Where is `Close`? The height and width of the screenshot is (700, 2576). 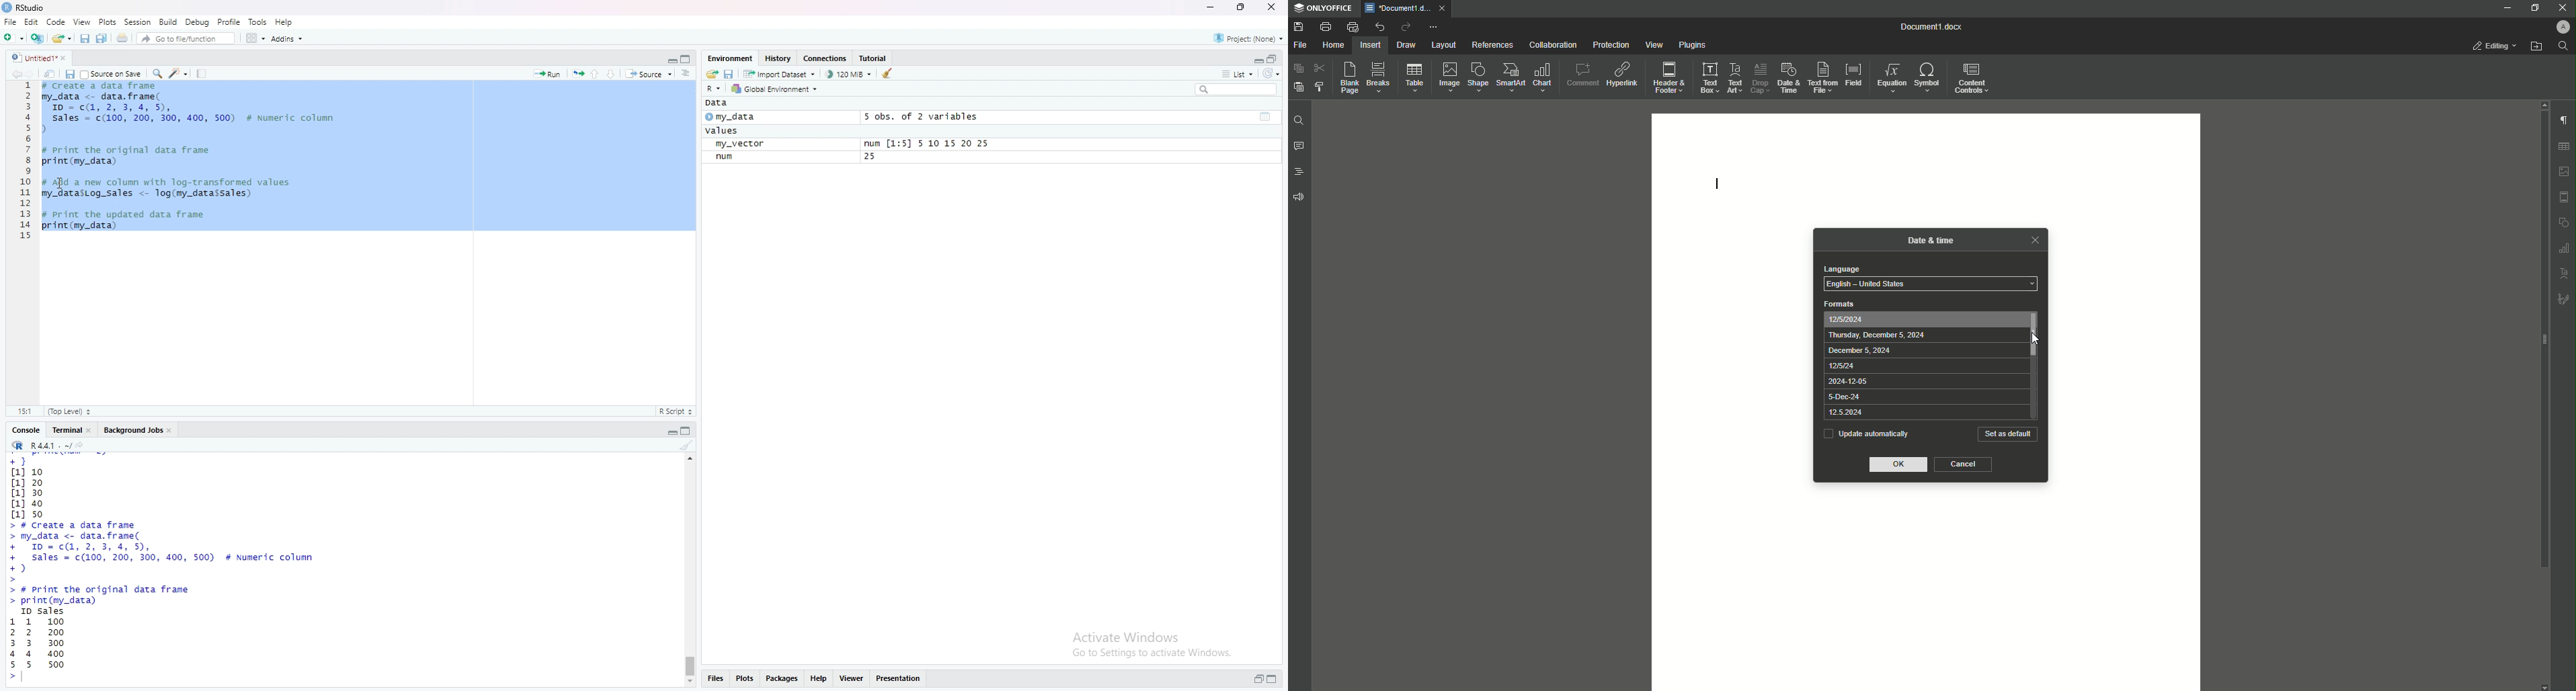 Close is located at coordinates (2561, 7).